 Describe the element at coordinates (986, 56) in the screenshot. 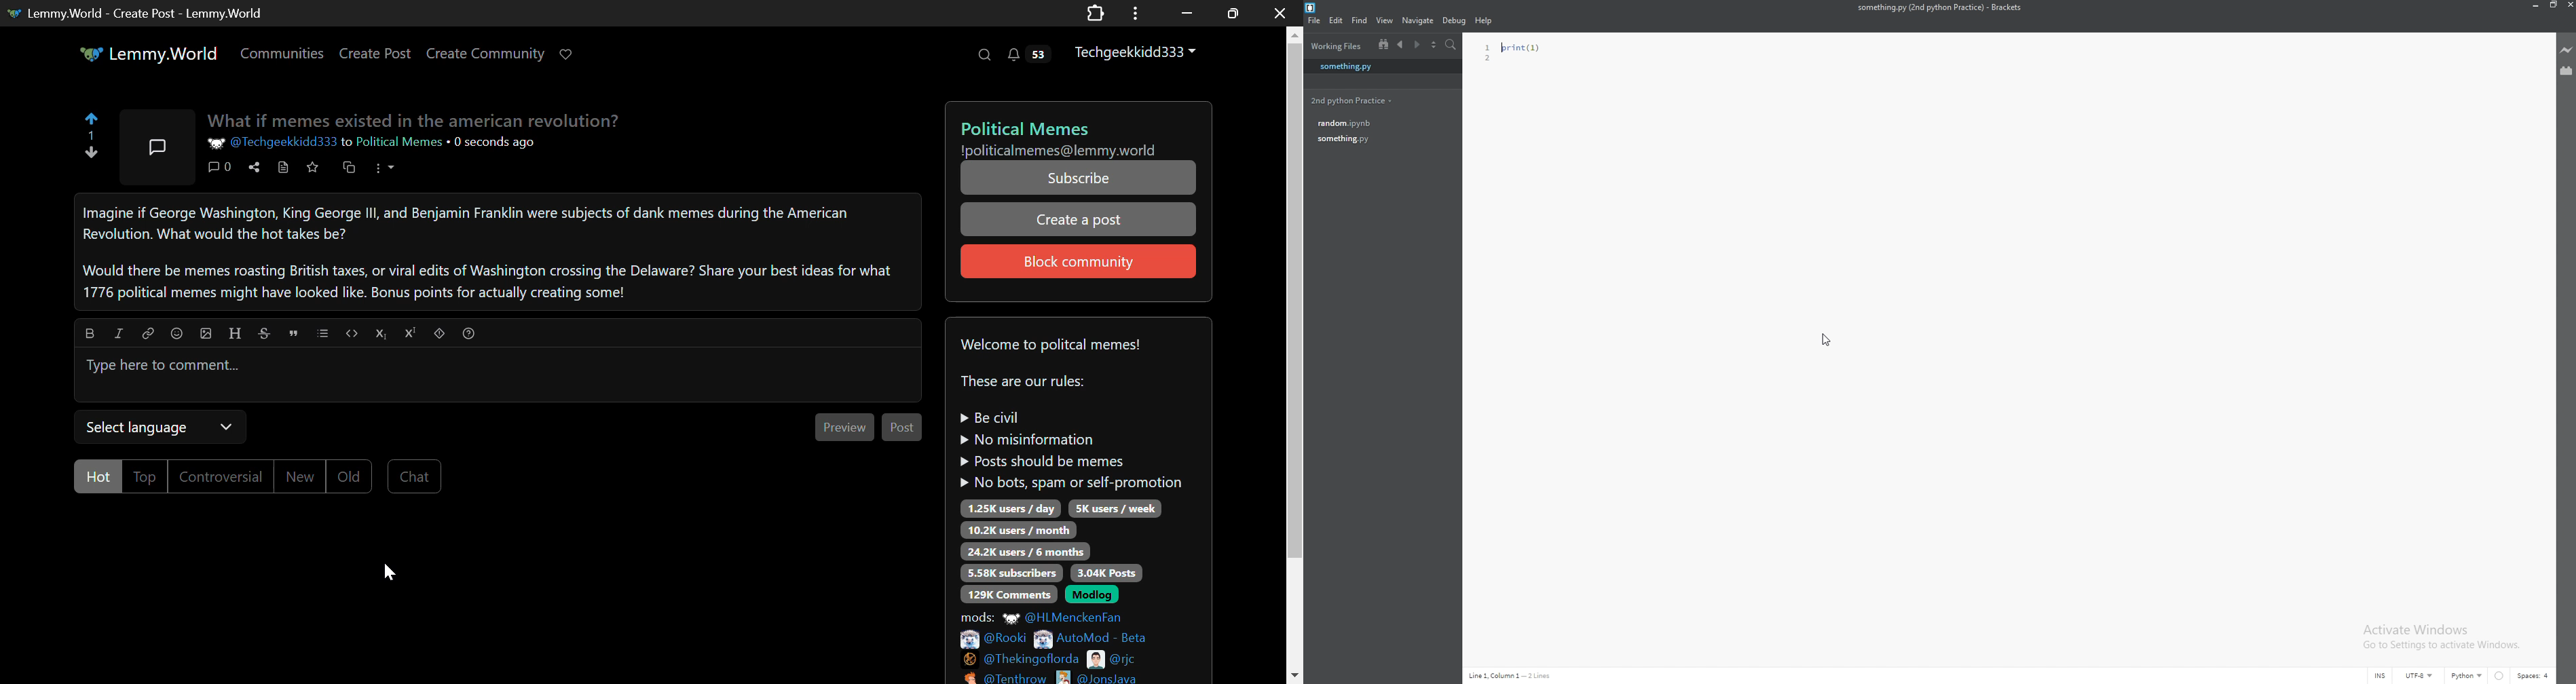

I see `Search` at that location.